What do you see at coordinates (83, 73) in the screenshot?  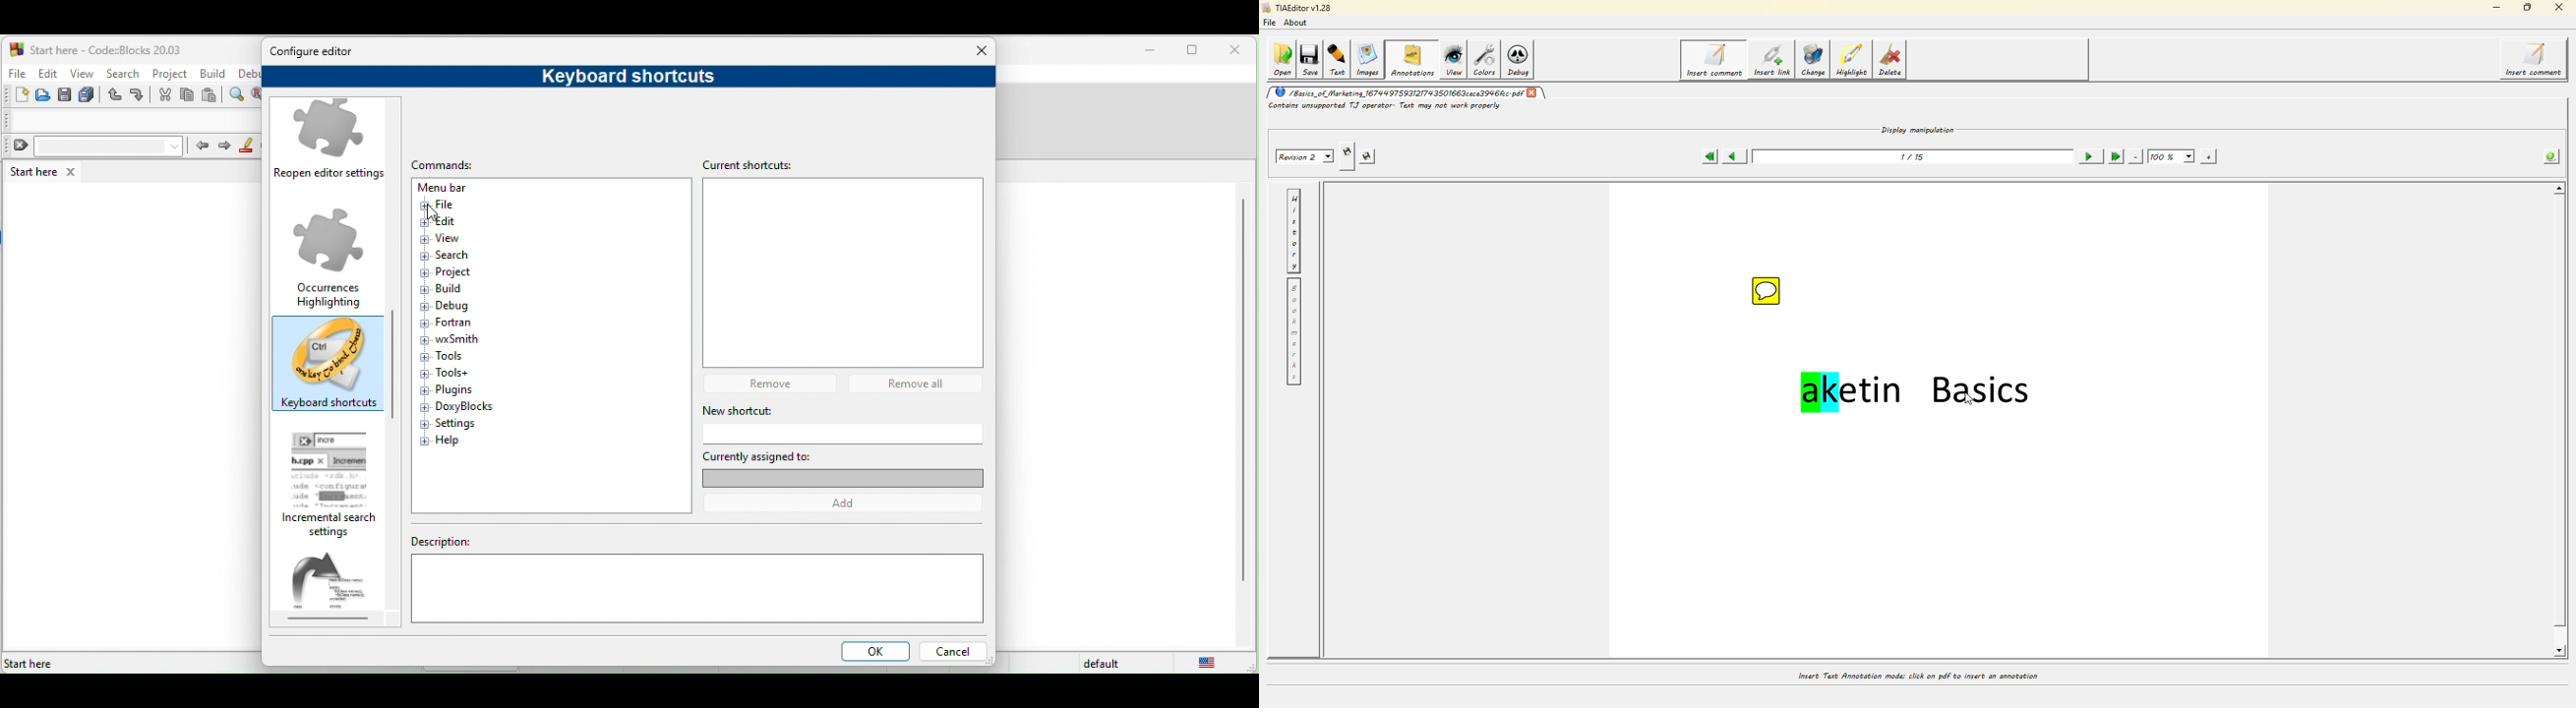 I see `view` at bounding box center [83, 73].